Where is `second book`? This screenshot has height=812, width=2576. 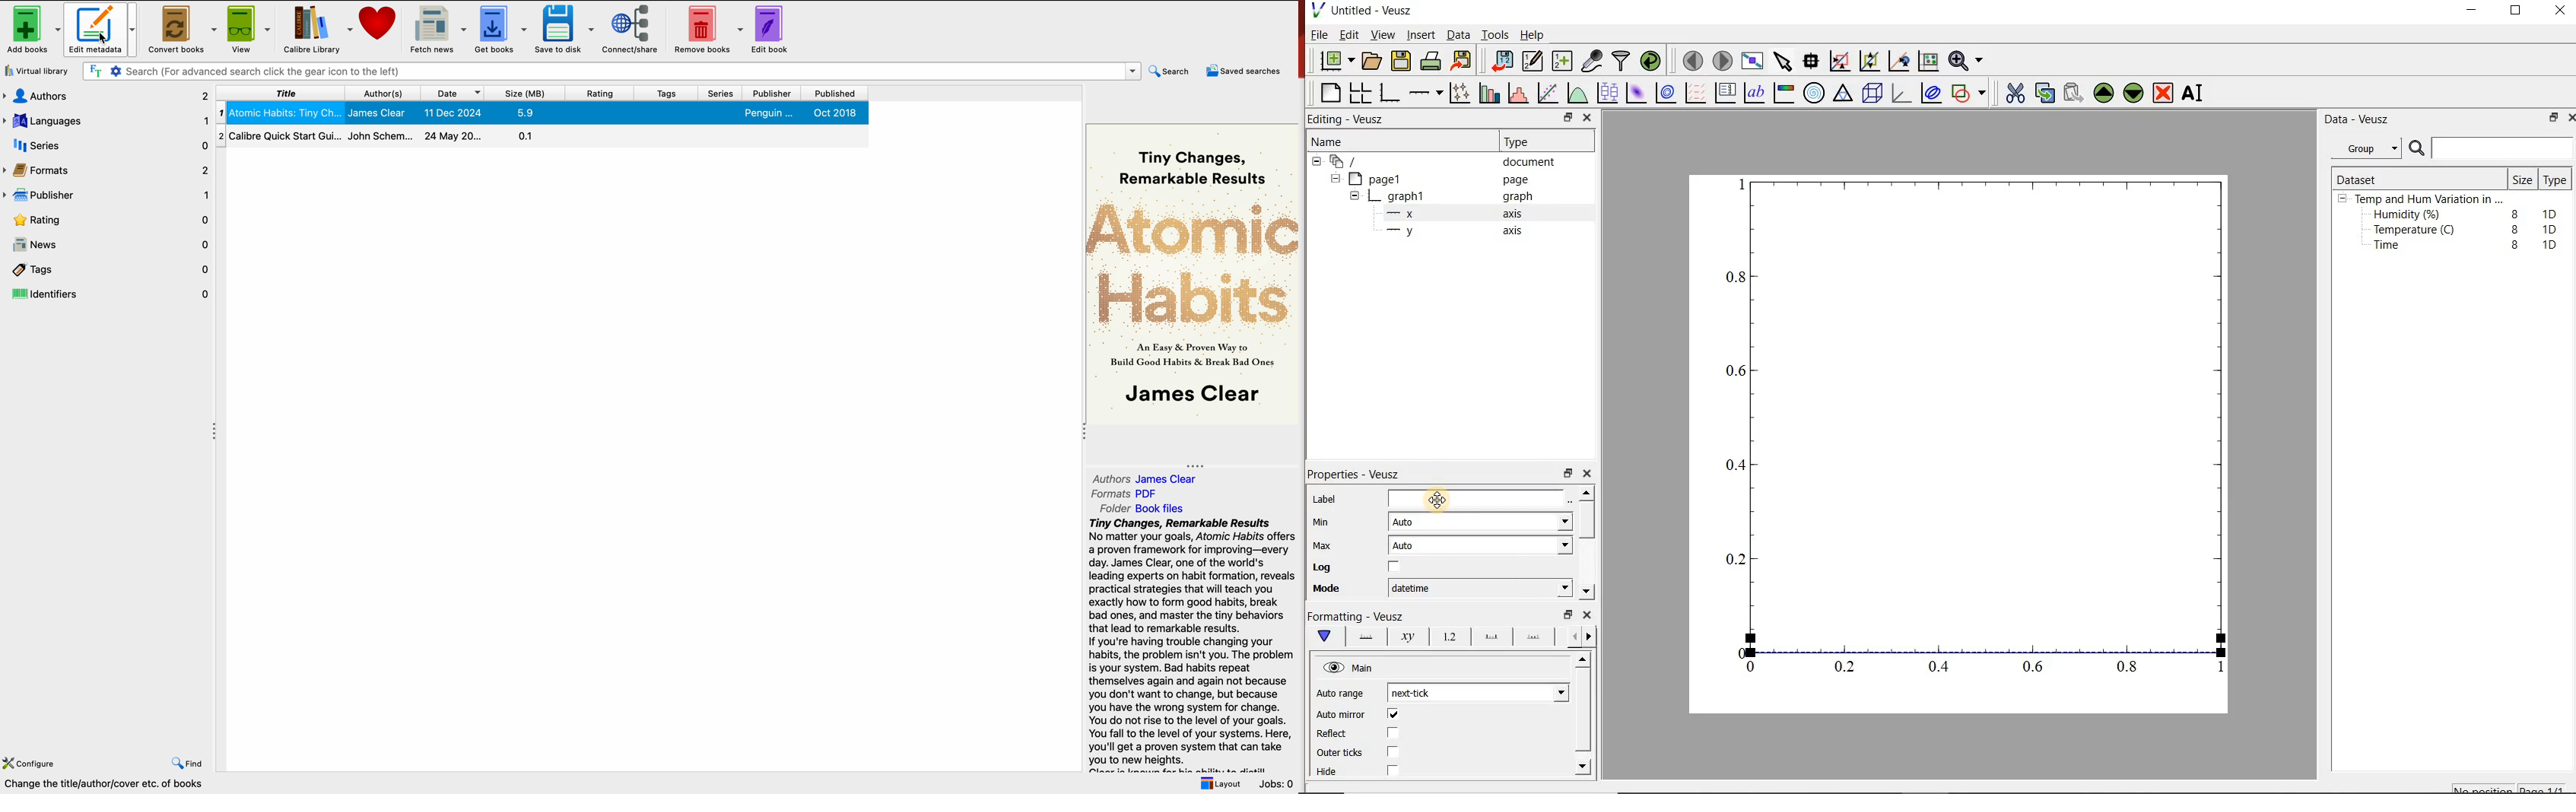
second book is located at coordinates (542, 136).